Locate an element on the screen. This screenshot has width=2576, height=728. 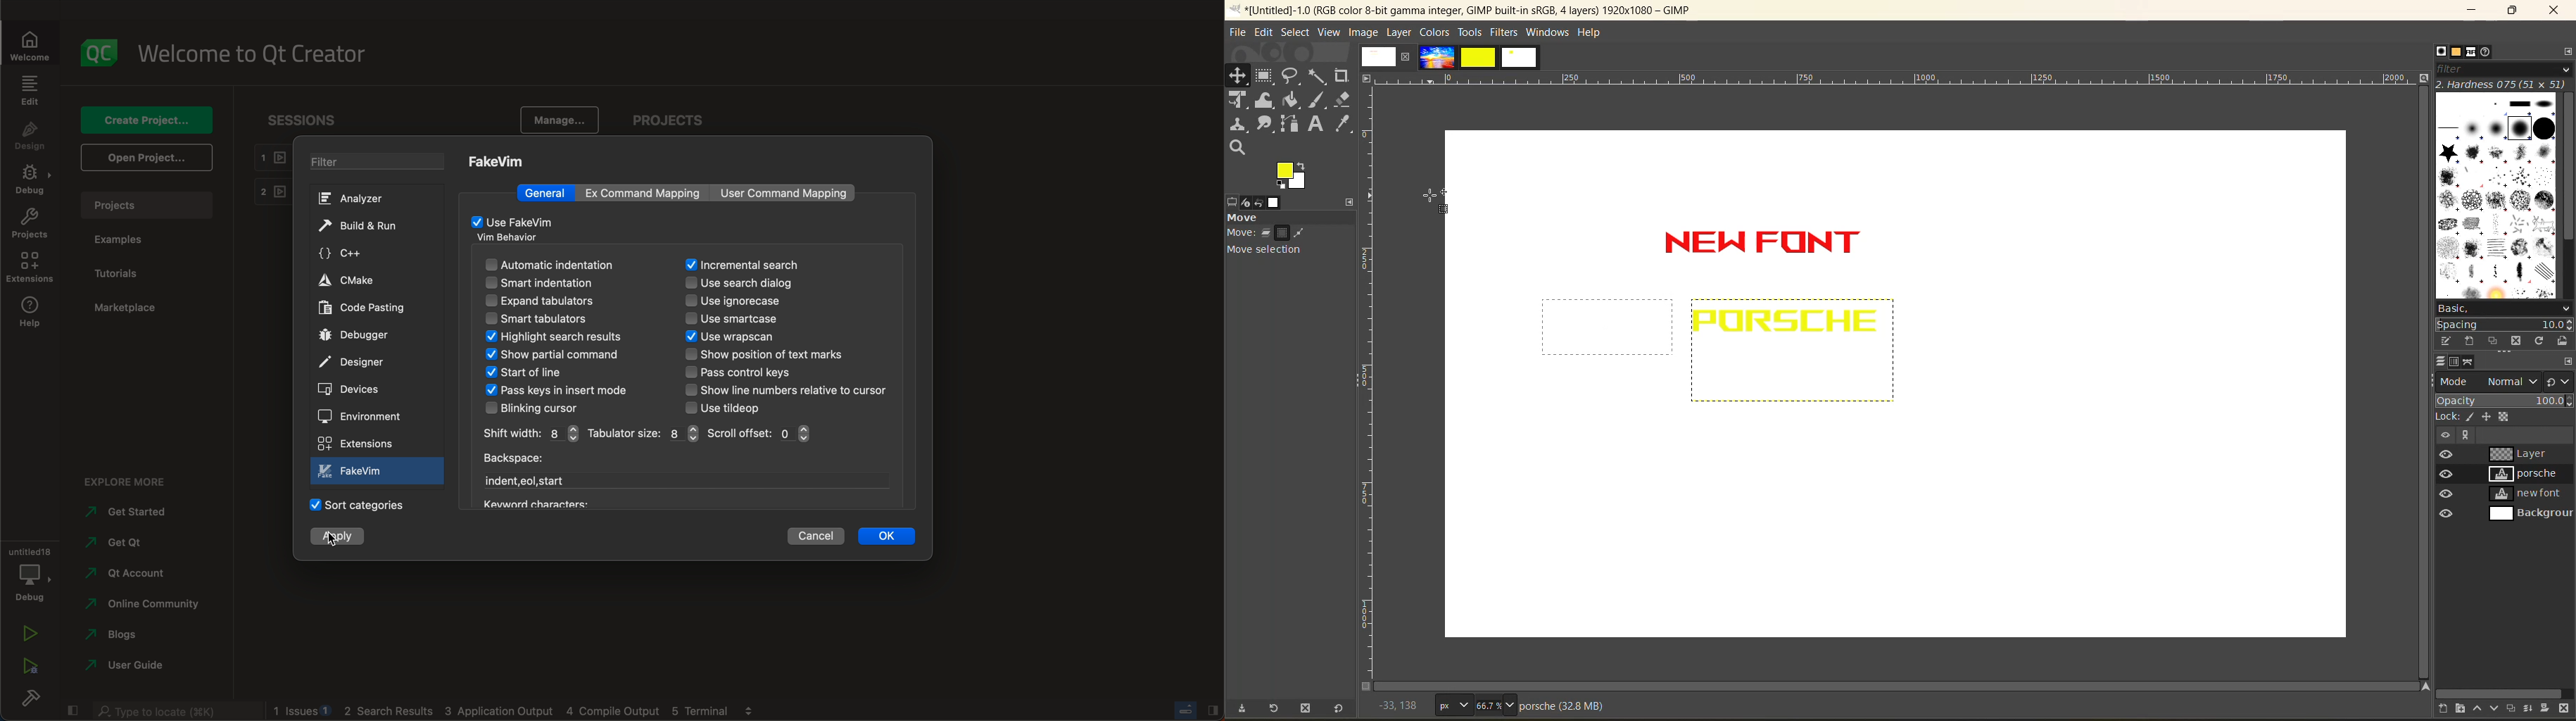
cursor is located at coordinates (1441, 195).